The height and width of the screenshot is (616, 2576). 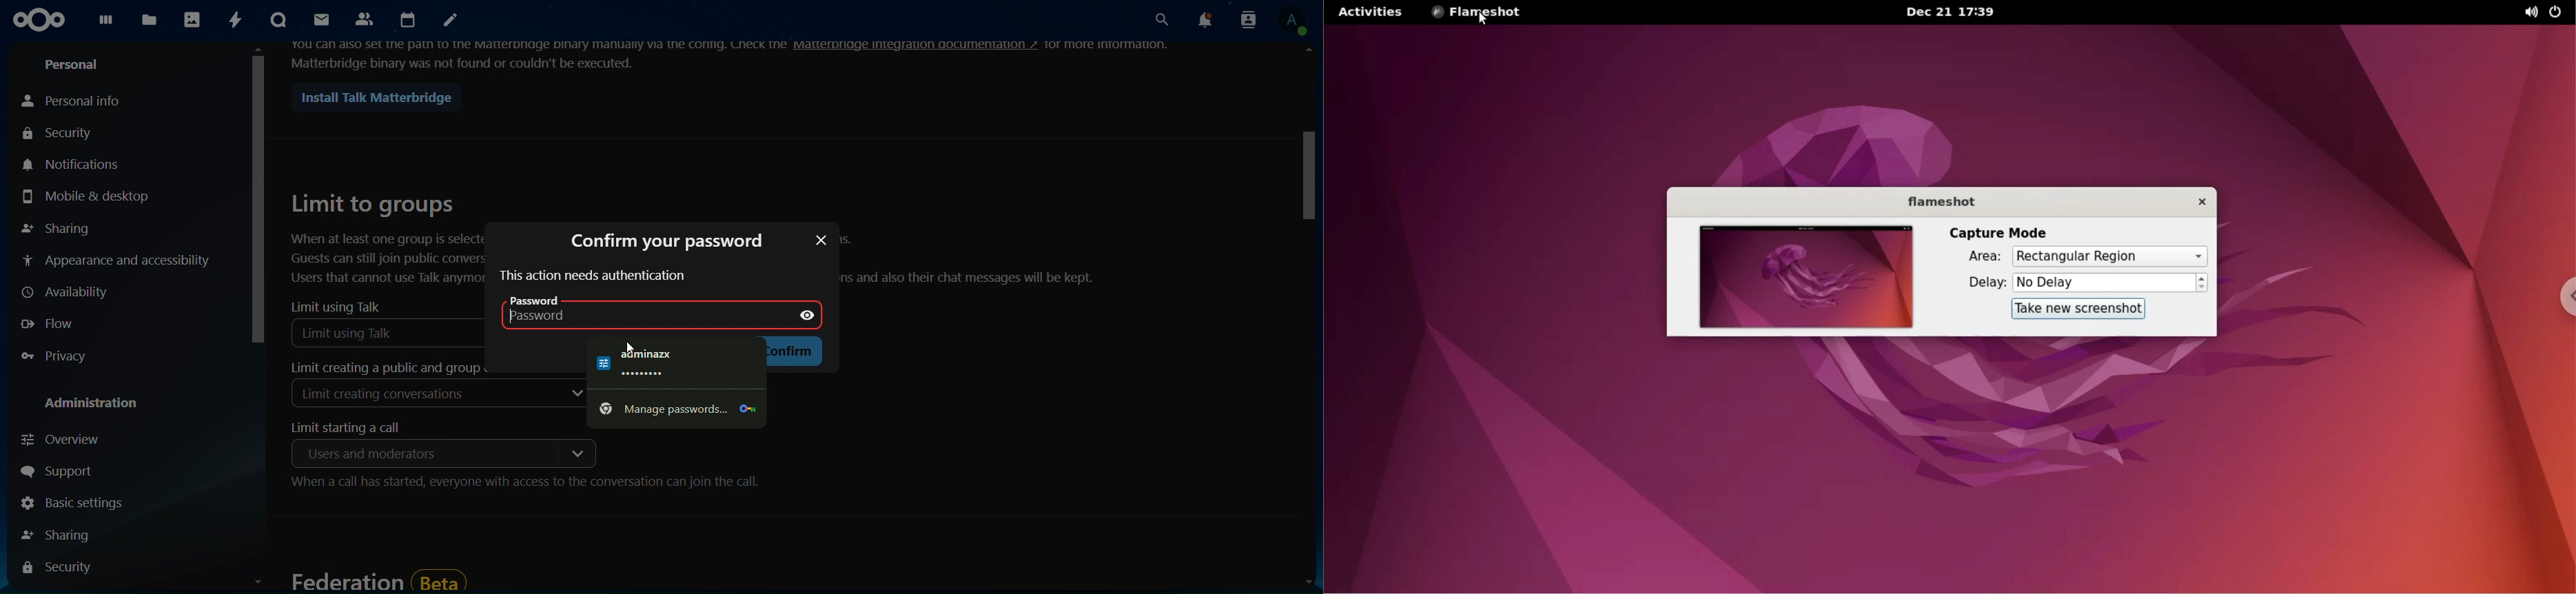 I want to click on files, so click(x=150, y=18).